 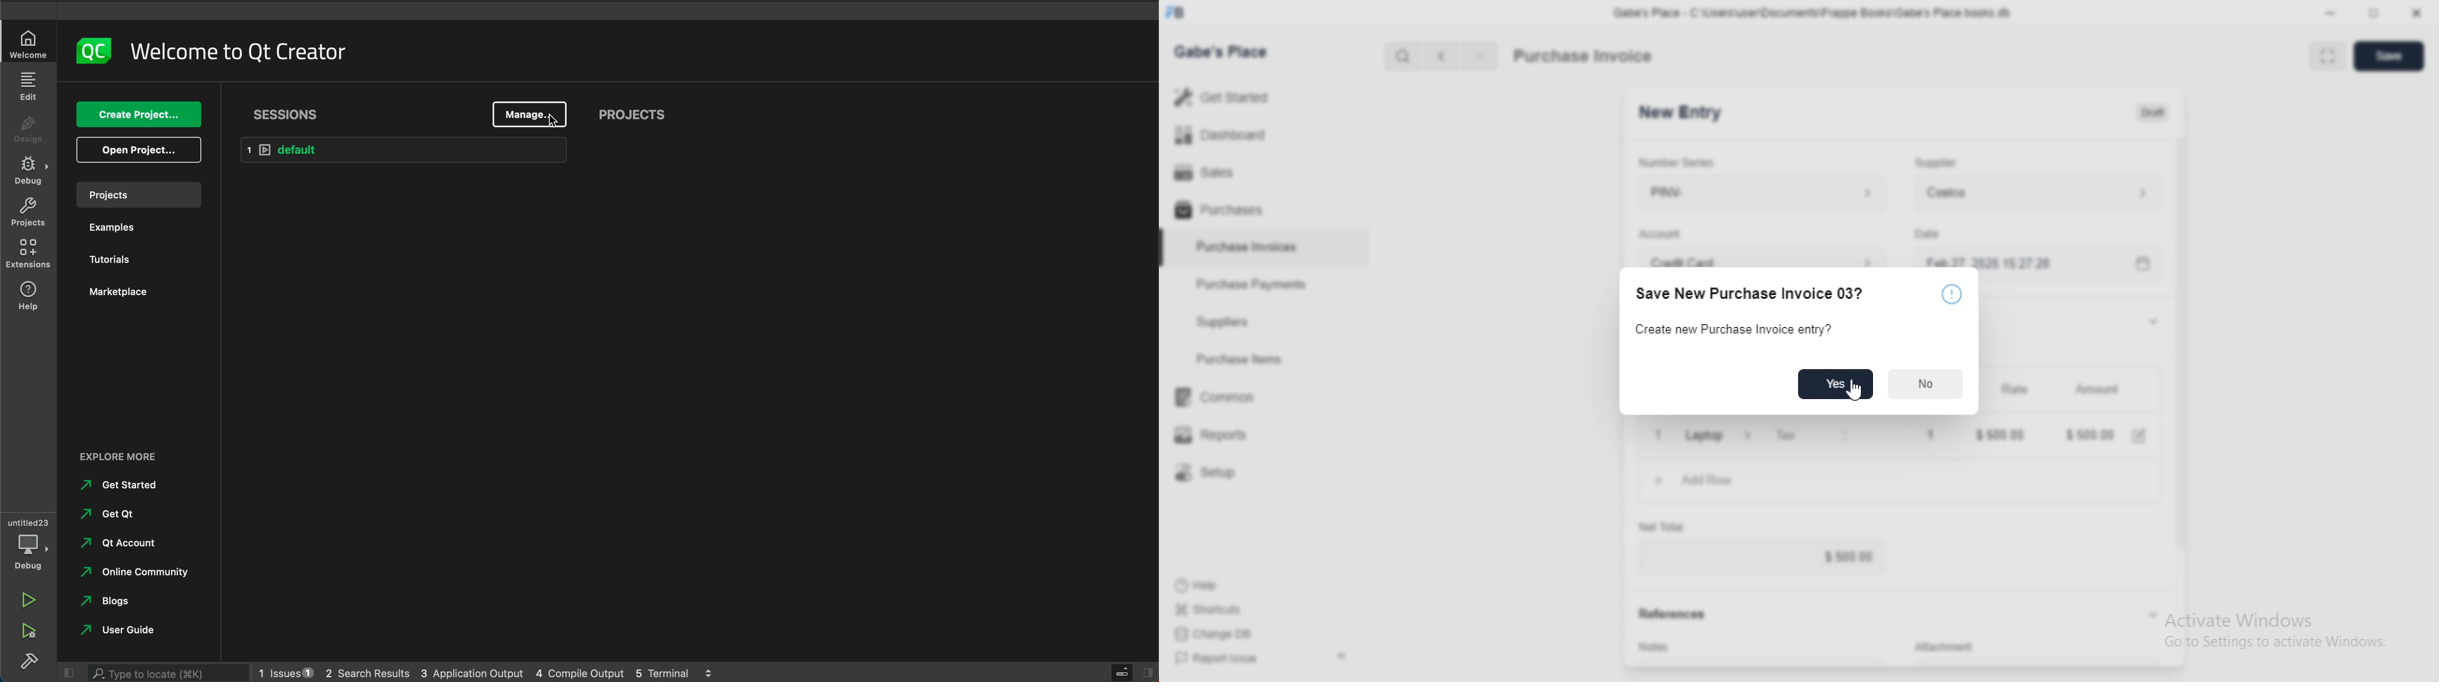 I want to click on Collapse, so click(x=2153, y=614).